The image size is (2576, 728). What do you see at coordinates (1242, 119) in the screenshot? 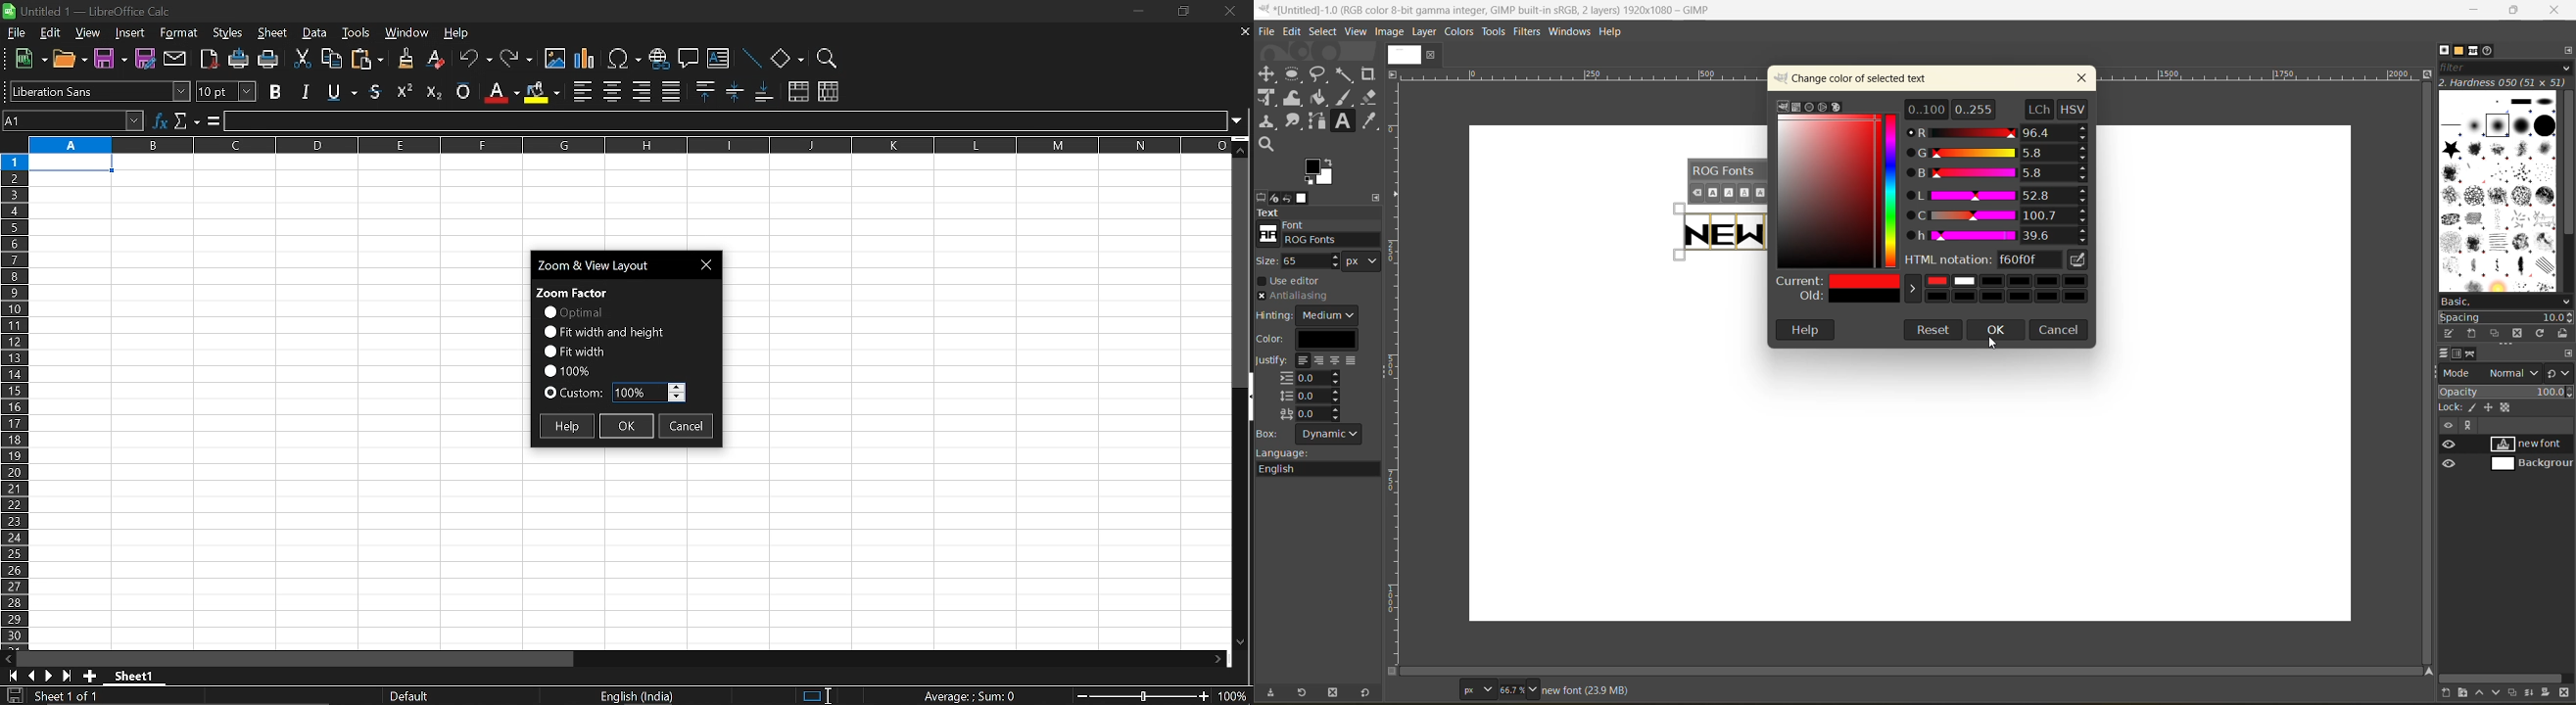
I see `expand formula bar` at bounding box center [1242, 119].